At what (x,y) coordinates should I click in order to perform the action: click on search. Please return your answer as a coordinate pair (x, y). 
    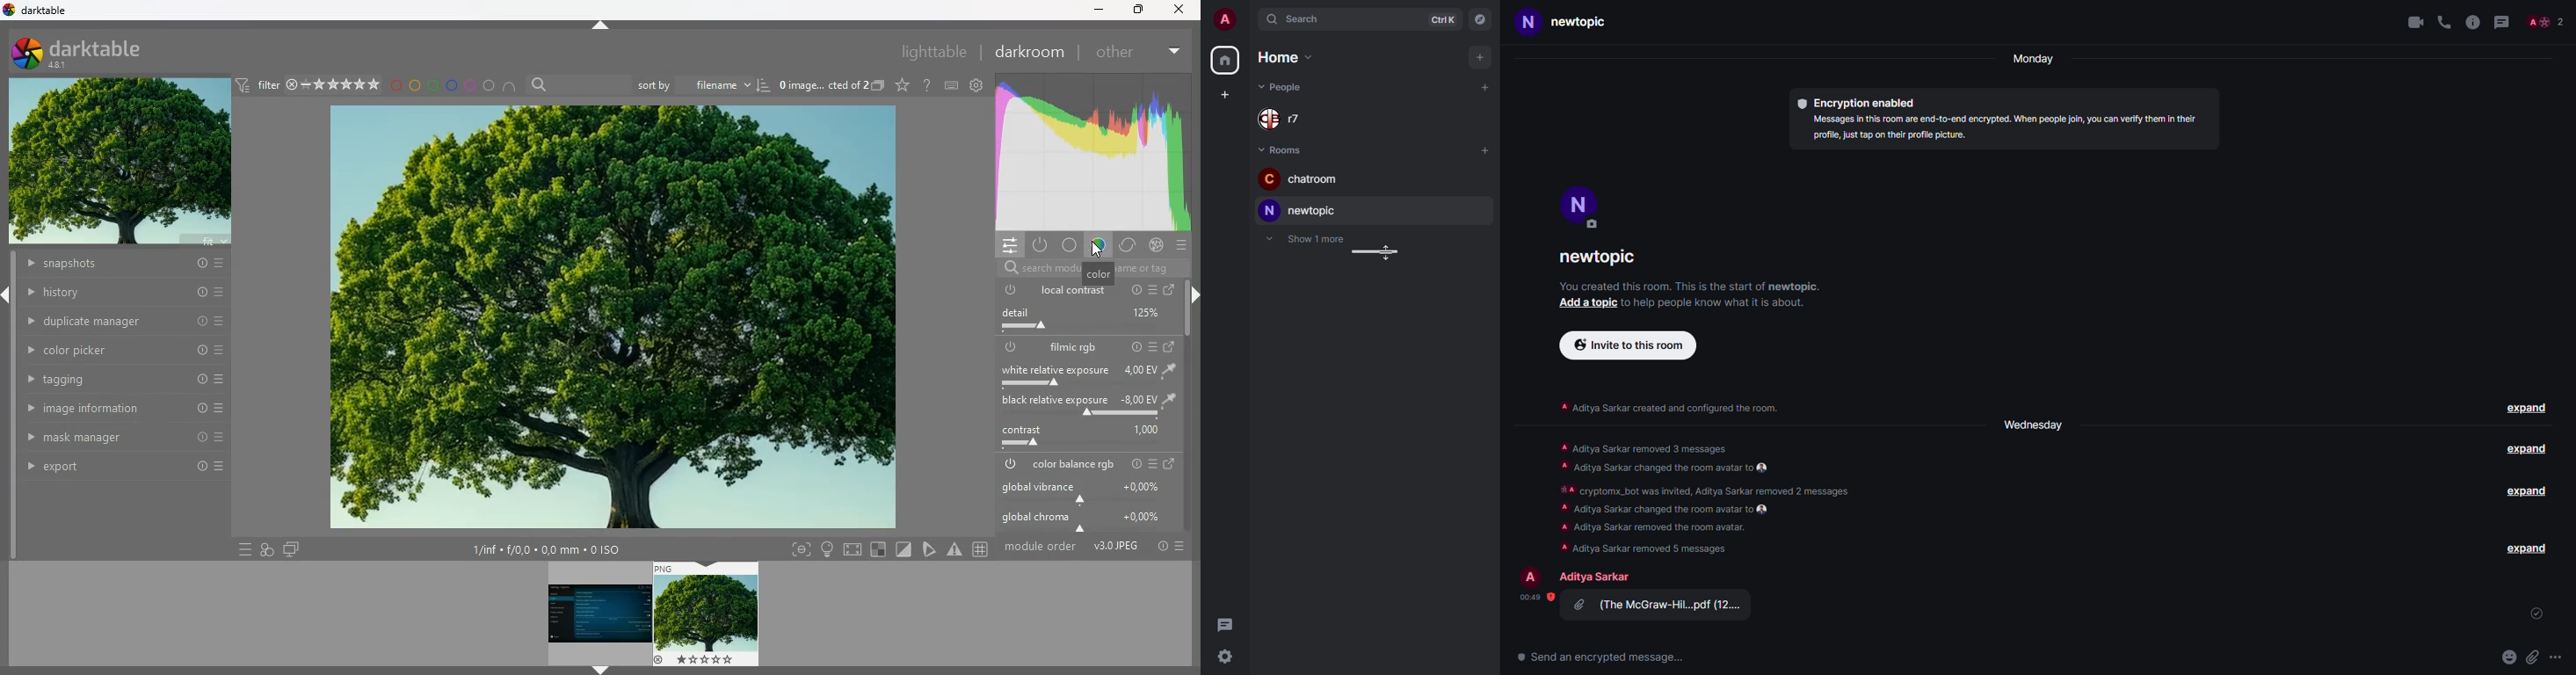
    Looking at the image, I should click on (577, 85).